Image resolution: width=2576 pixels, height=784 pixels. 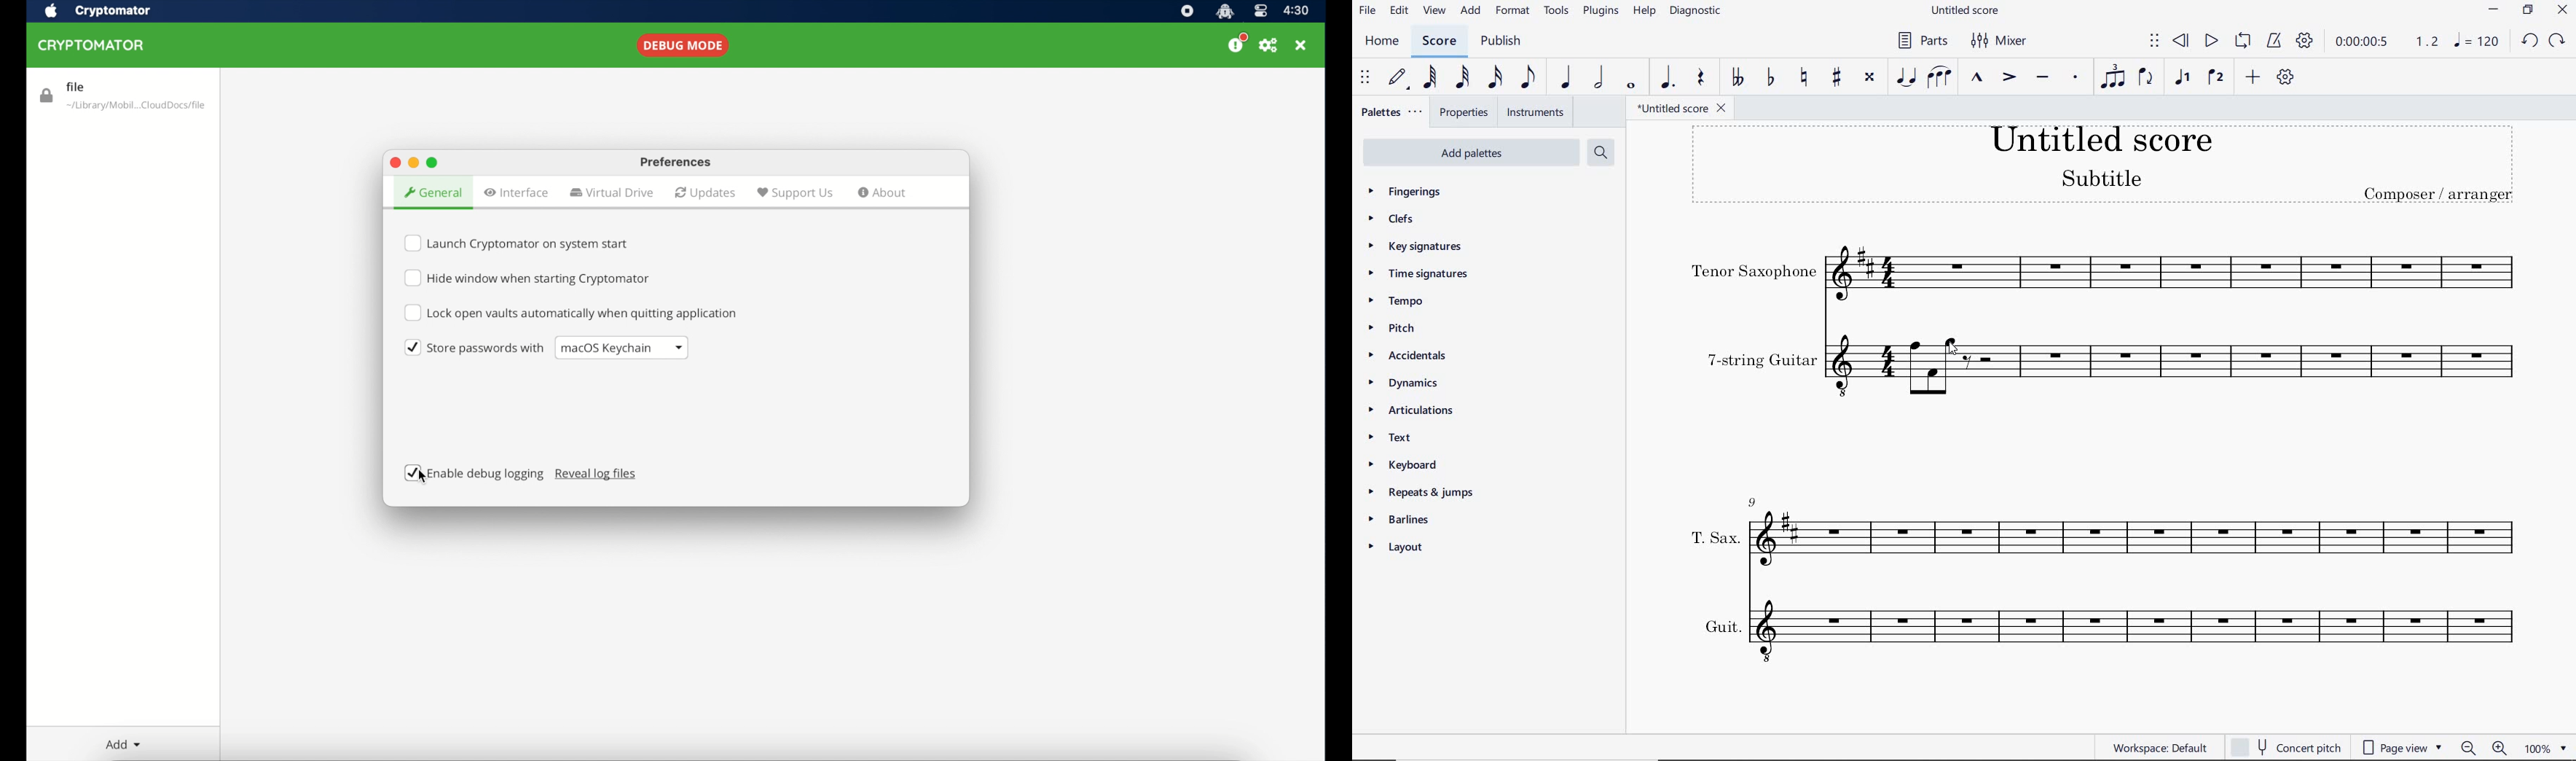 What do you see at coordinates (2010, 77) in the screenshot?
I see `ACCENT` at bounding box center [2010, 77].